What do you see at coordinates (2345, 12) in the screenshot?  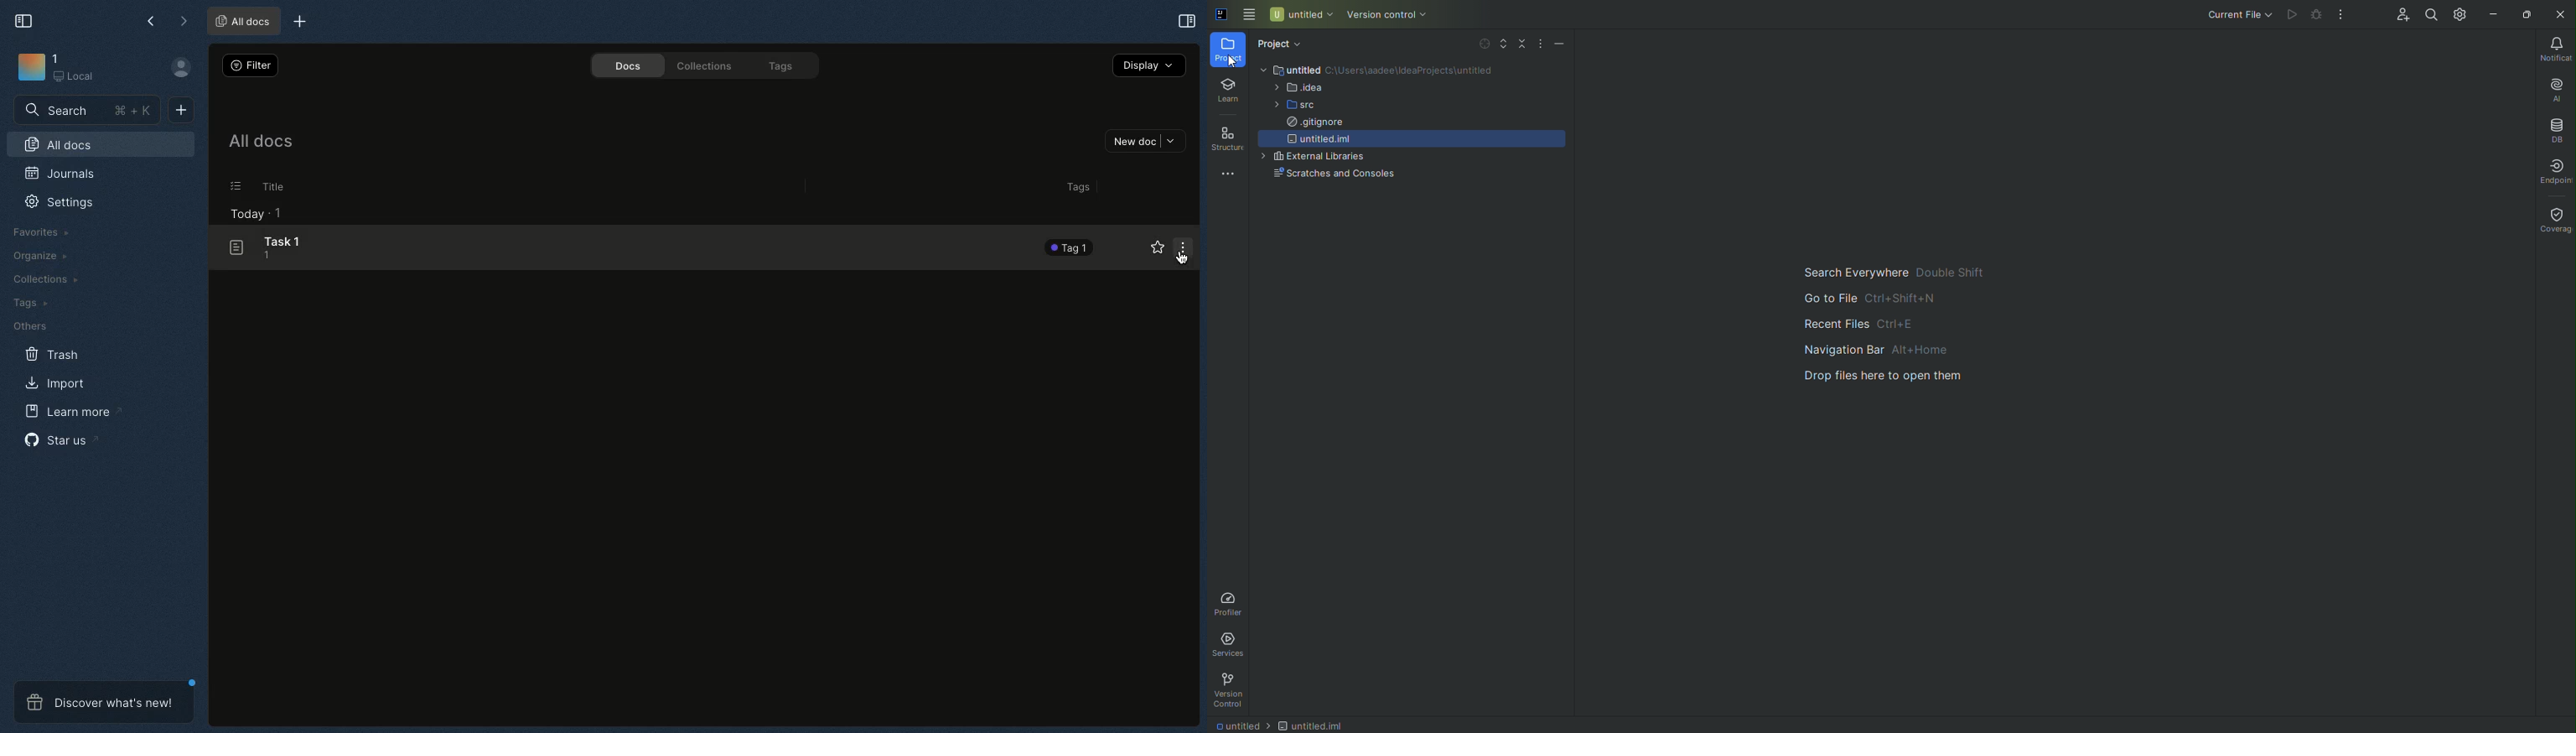 I see `More Actions` at bounding box center [2345, 12].